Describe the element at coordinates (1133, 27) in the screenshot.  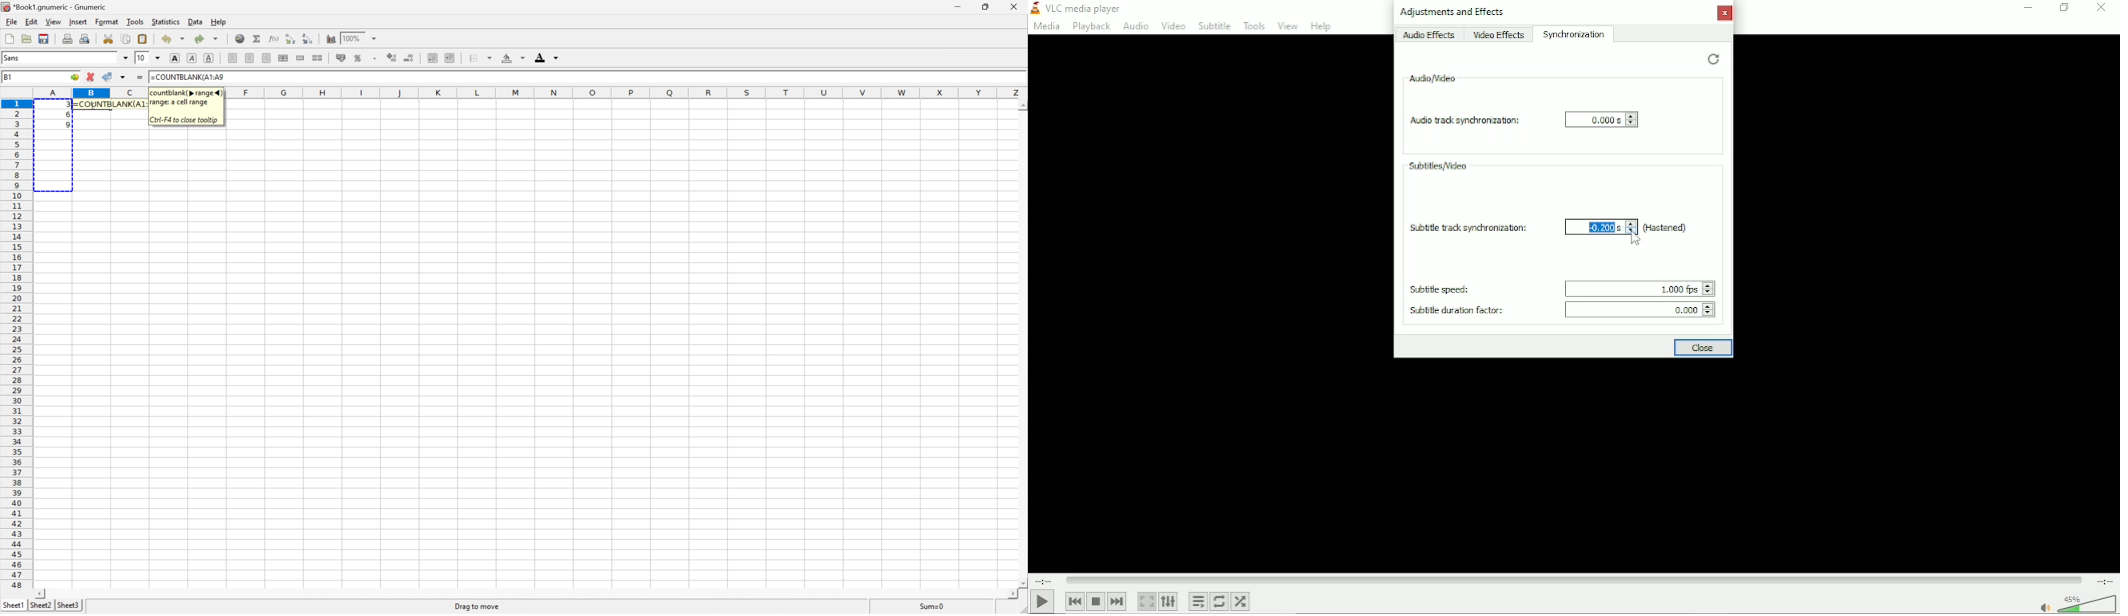
I see `Audio` at that location.